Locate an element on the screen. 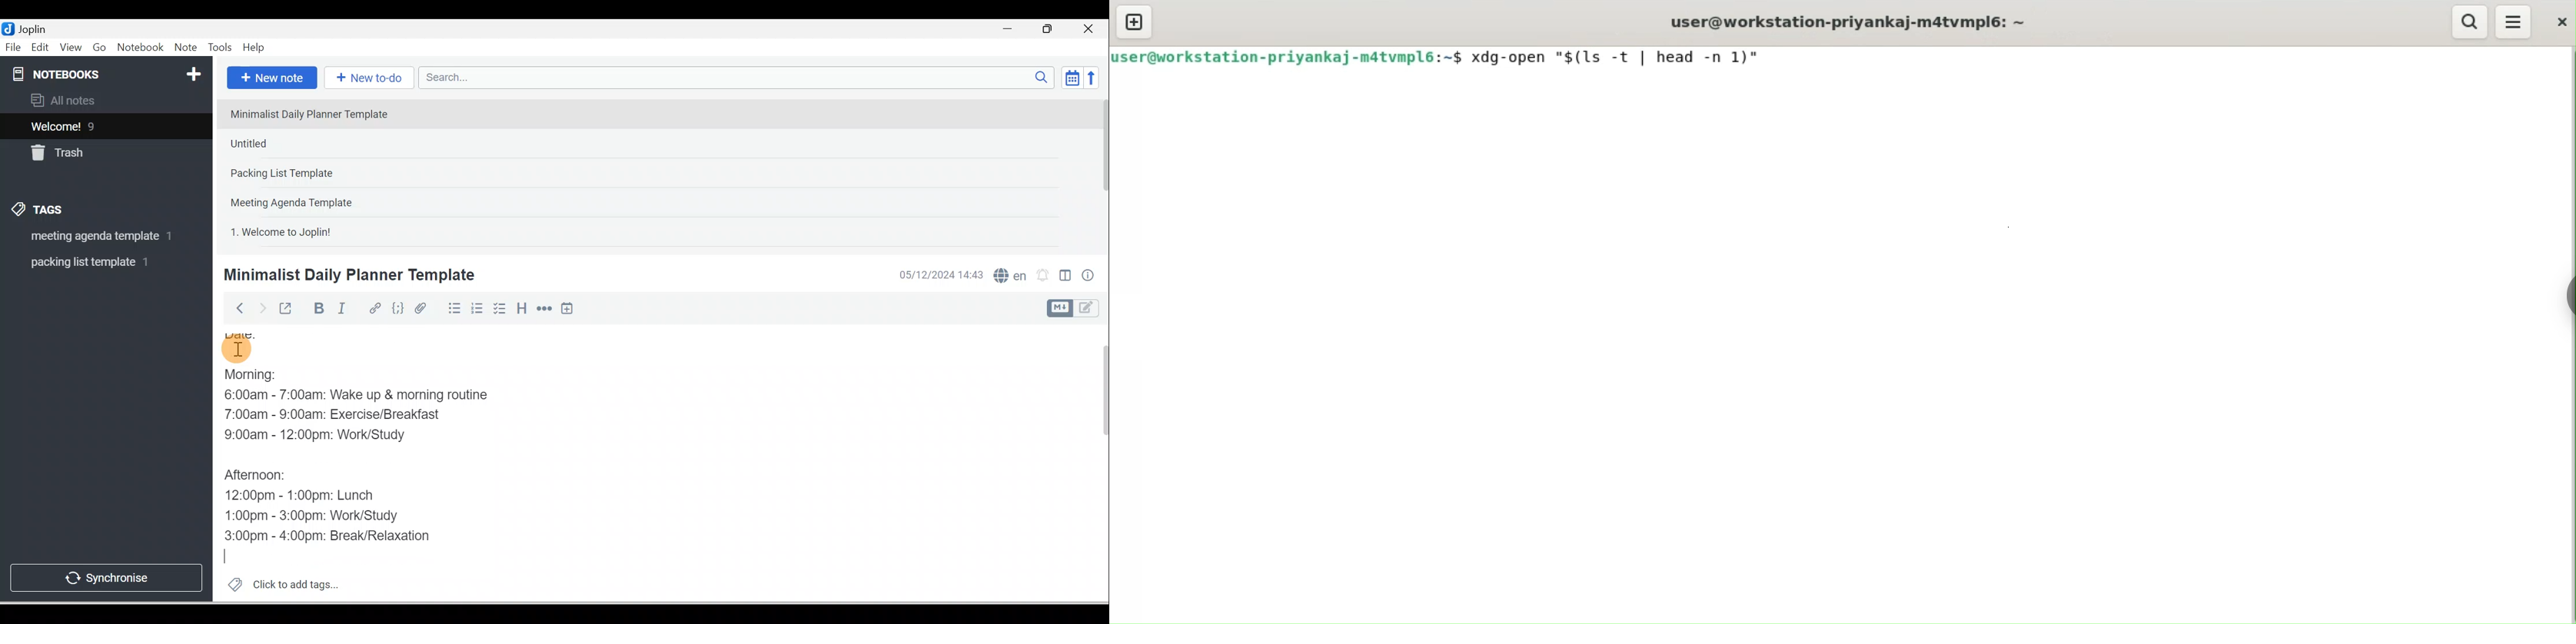  Note 3 is located at coordinates (318, 174).